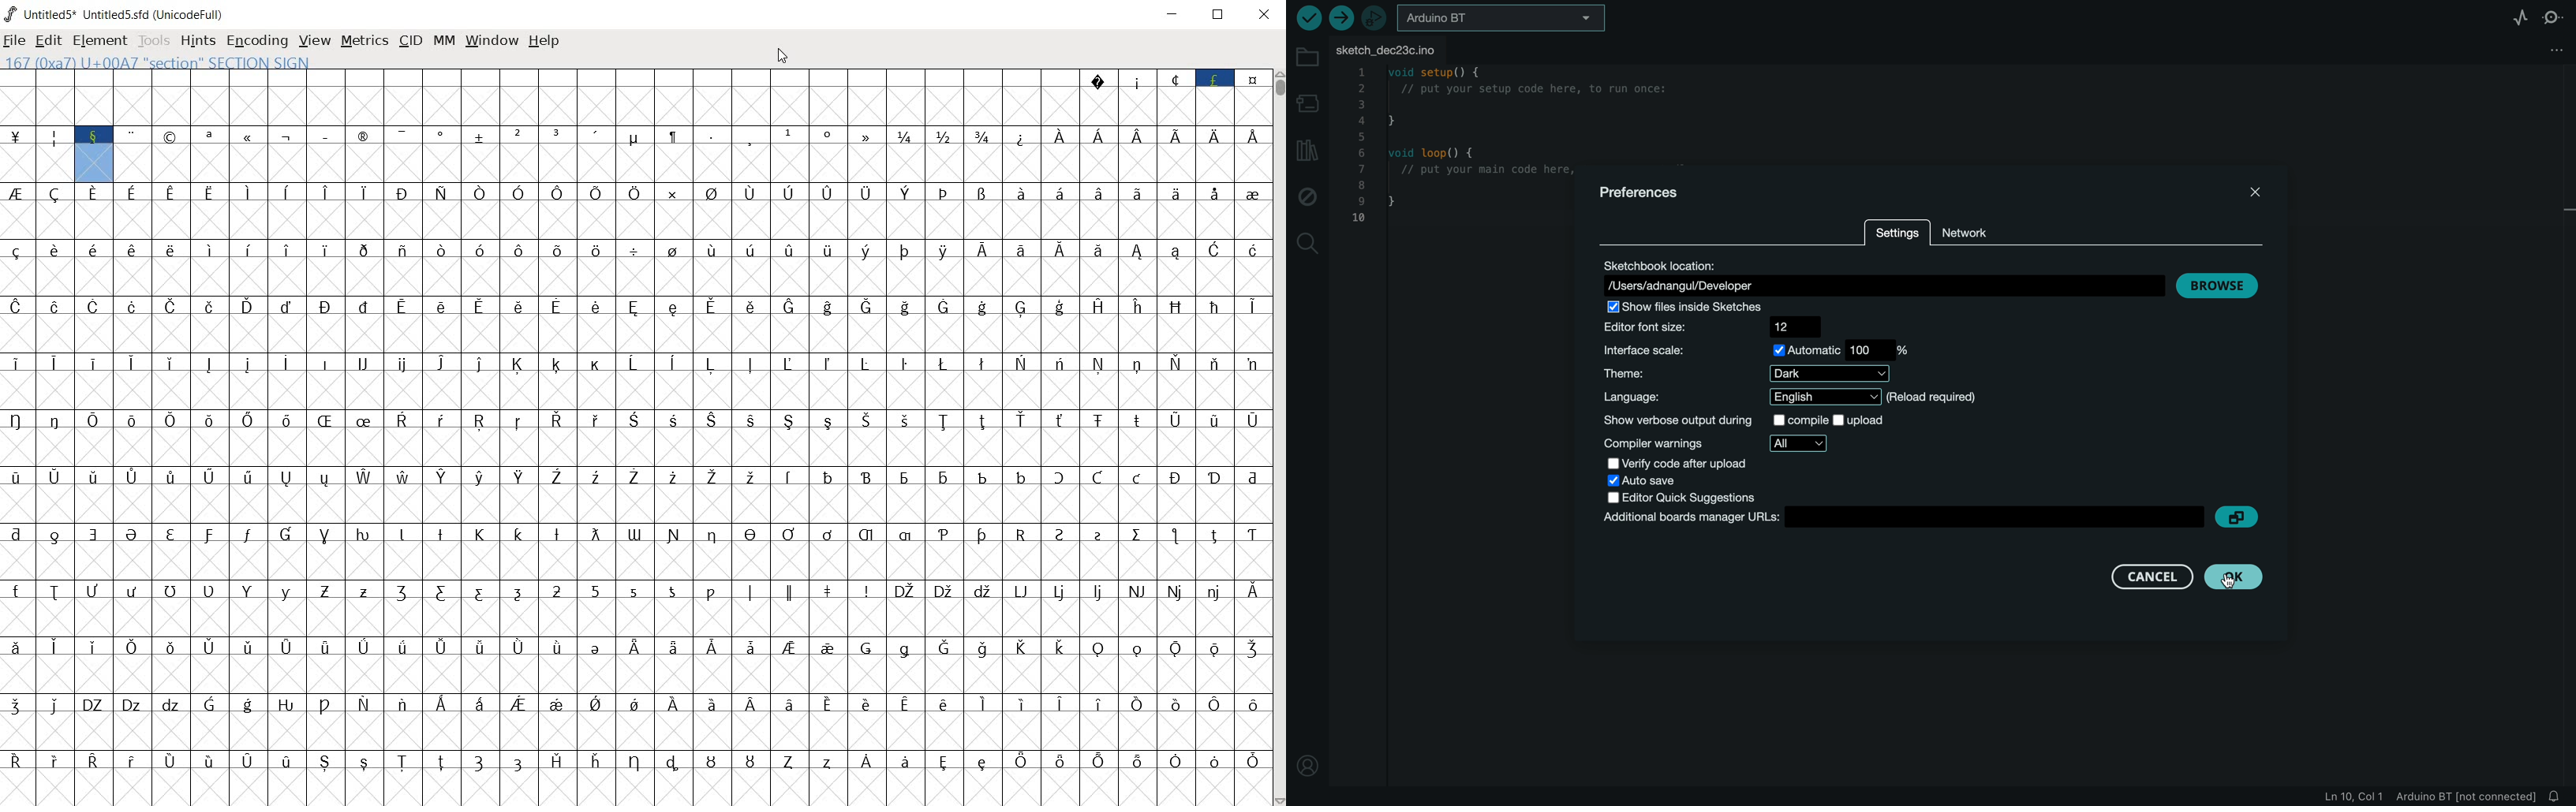 Image resolution: width=2576 pixels, height=812 pixels. What do you see at coordinates (1220, 15) in the screenshot?
I see `restore down` at bounding box center [1220, 15].